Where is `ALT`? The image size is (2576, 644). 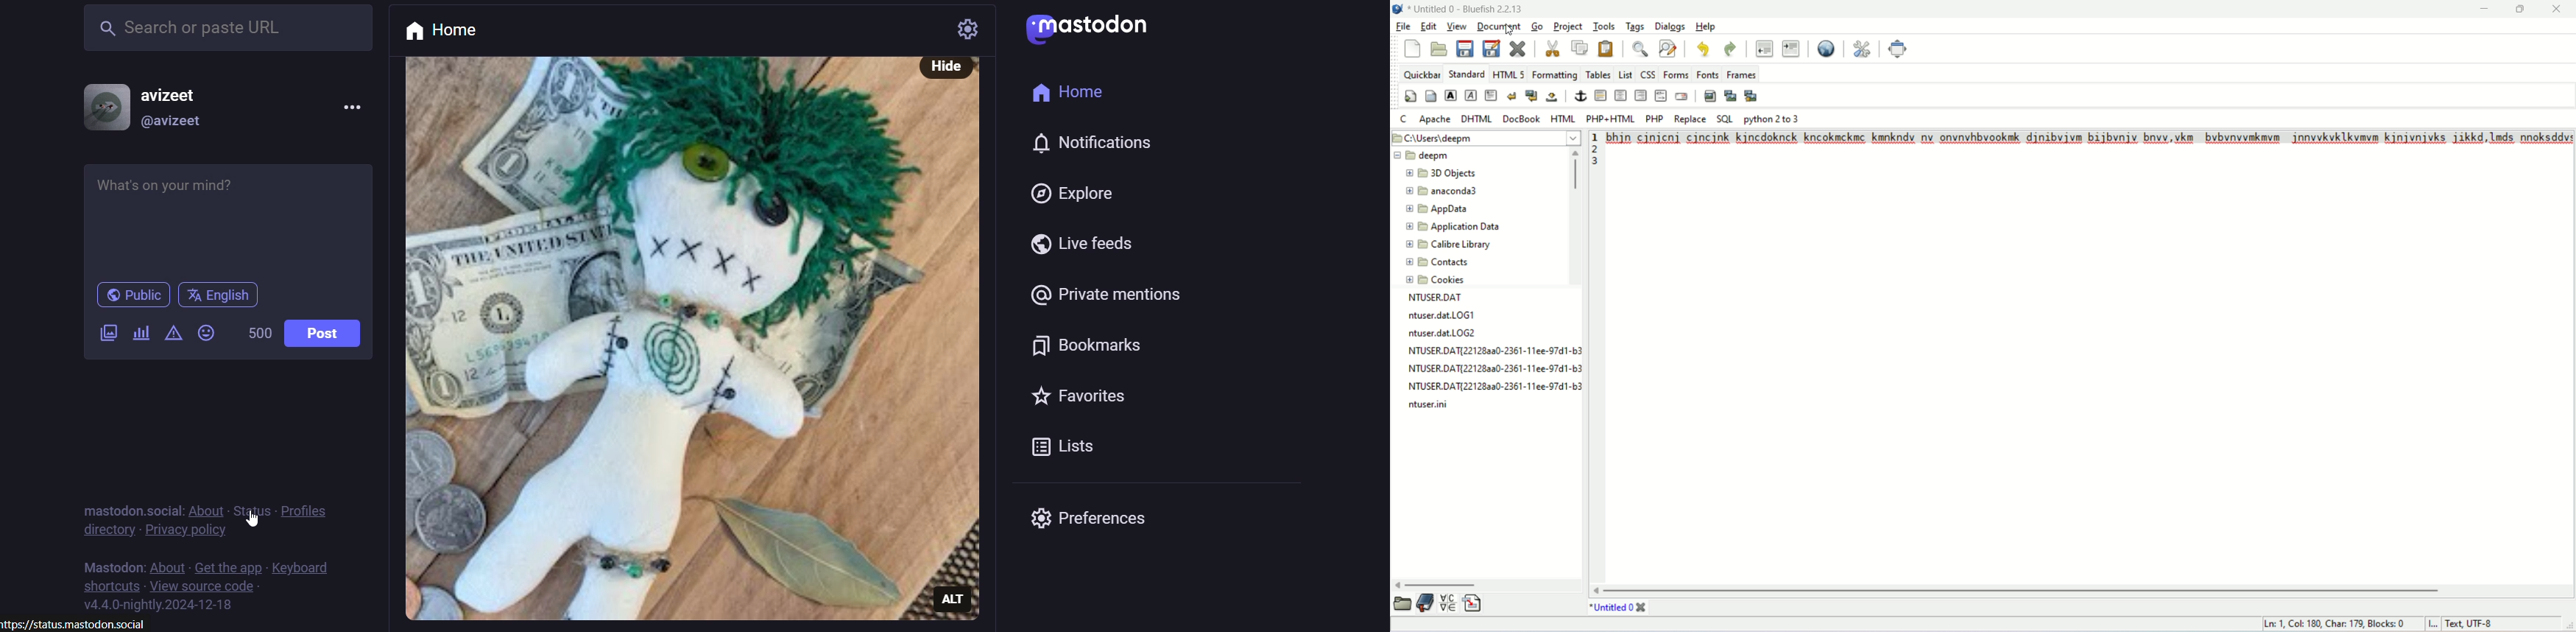 ALT is located at coordinates (953, 593).